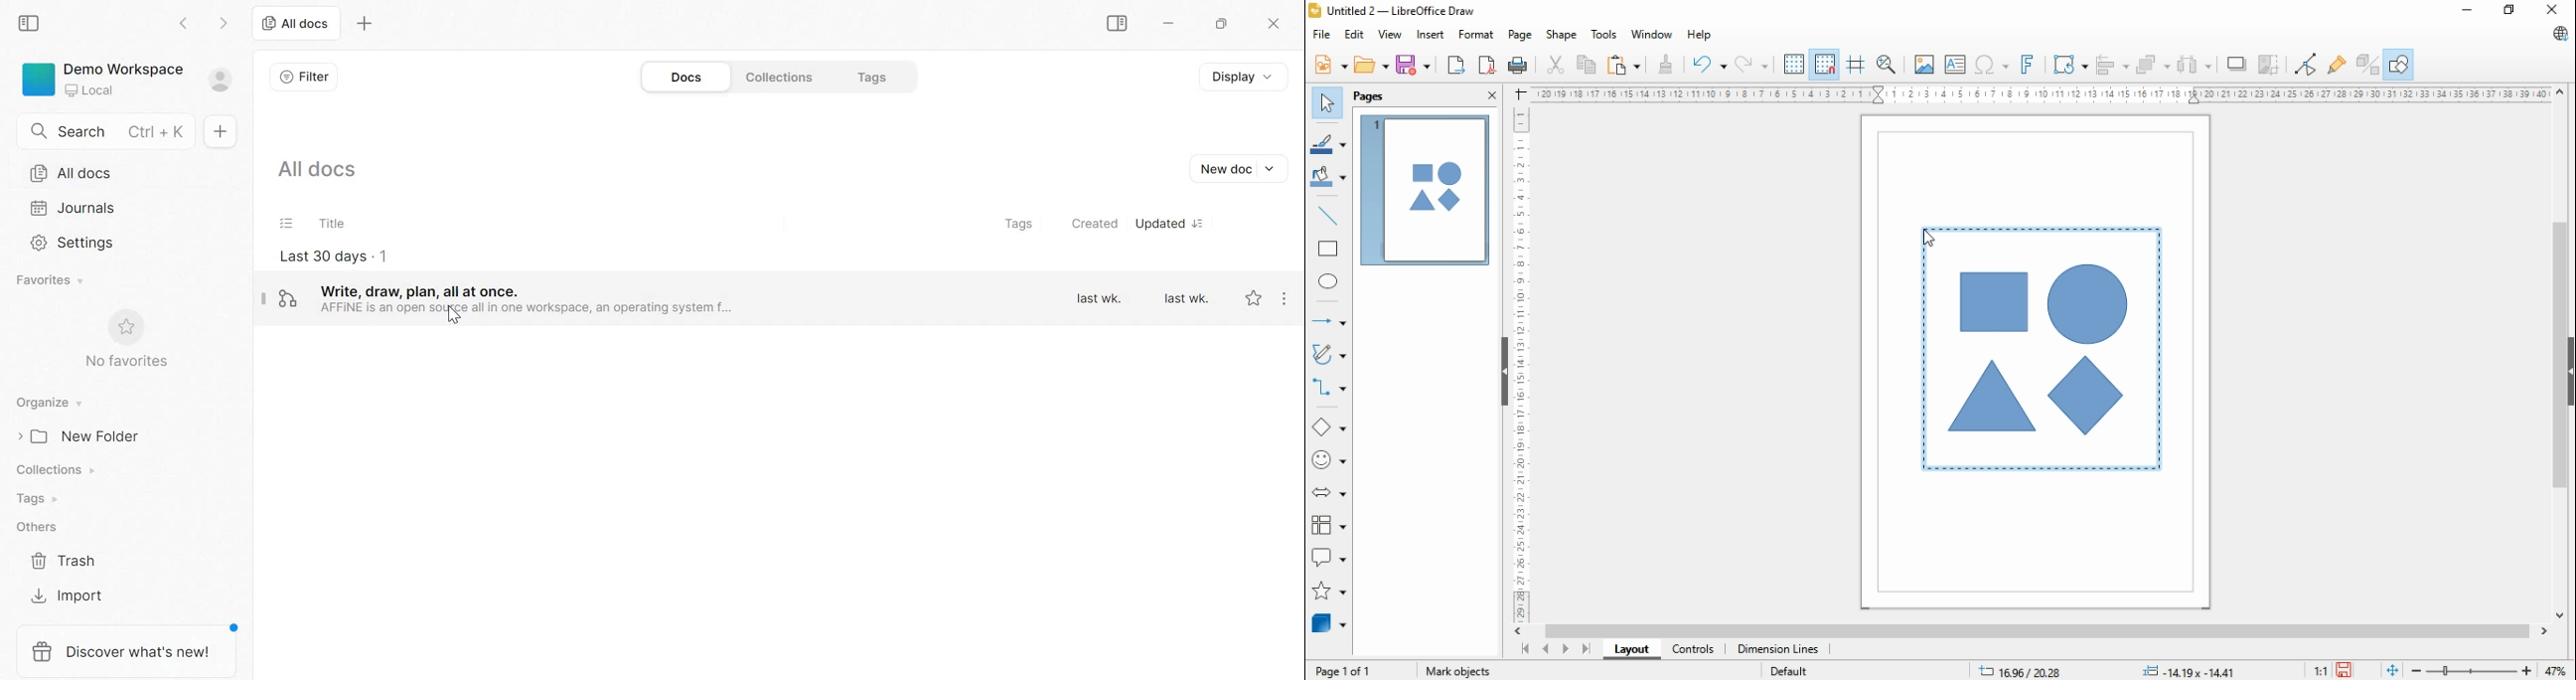 The width and height of the screenshot is (2576, 700). What do you see at coordinates (46, 403) in the screenshot?
I see `Organise` at bounding box center [46, 403].